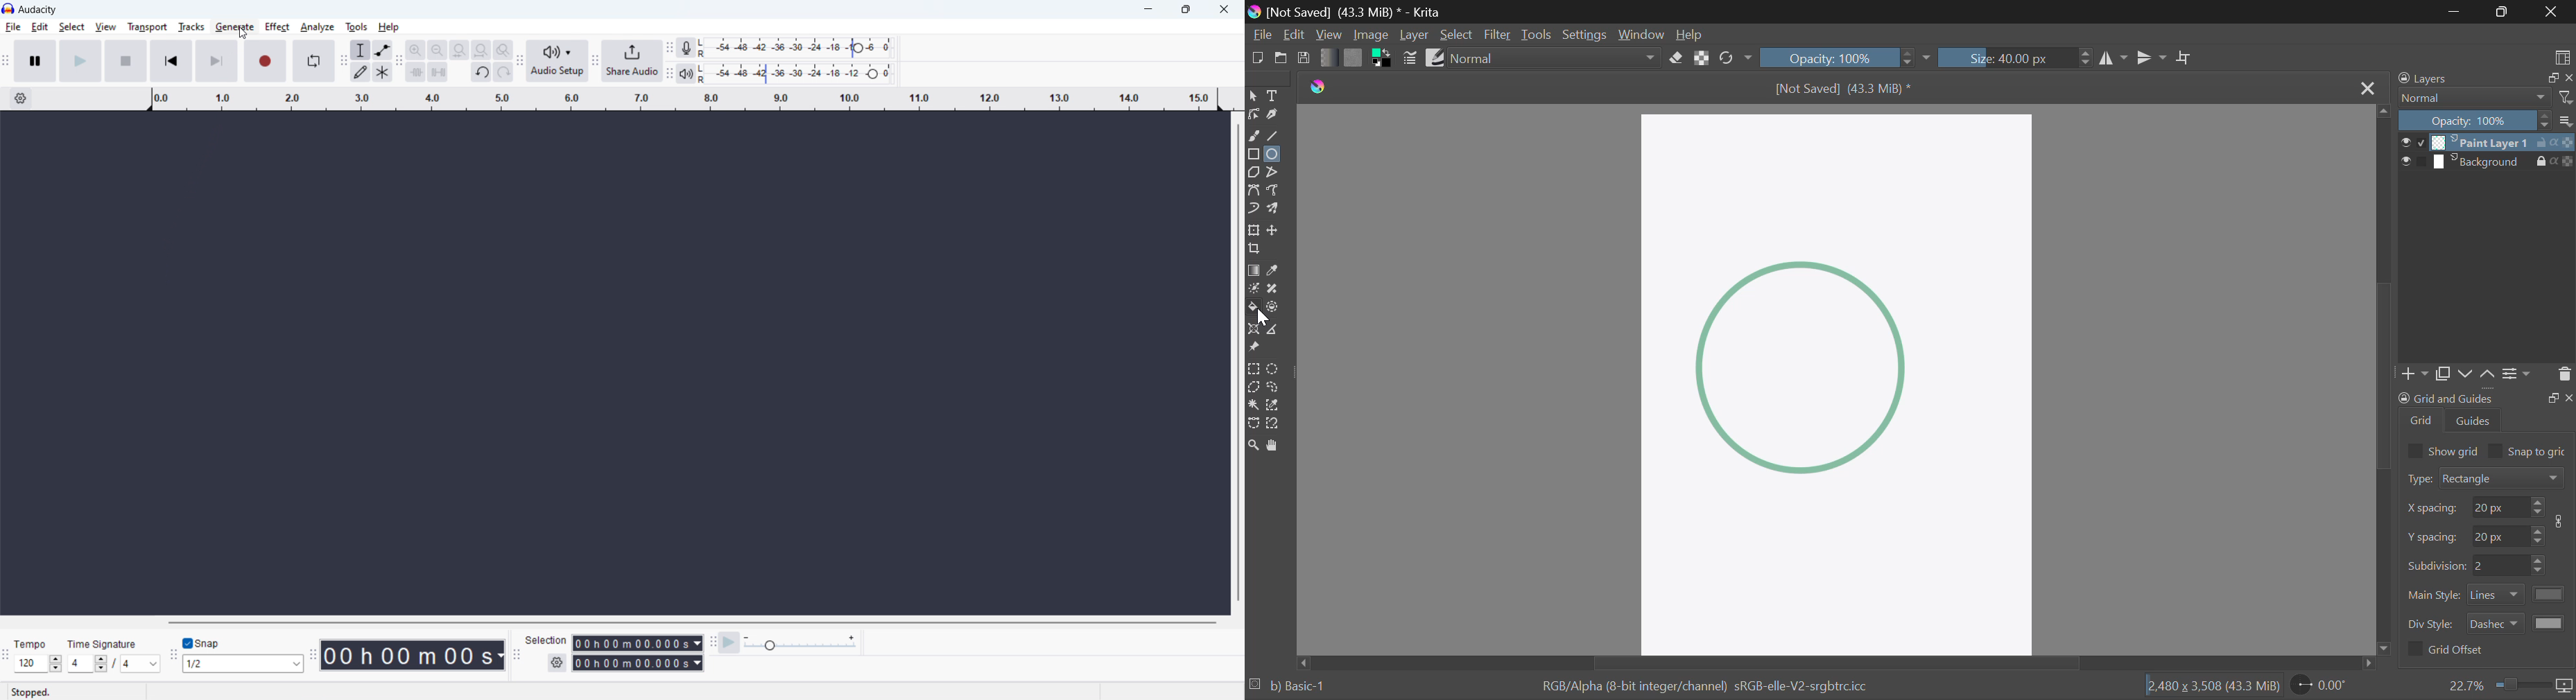 Image resolution: width=2576 pixels, height=700 pixels. I want to click on Pan, so click(1274, 446).